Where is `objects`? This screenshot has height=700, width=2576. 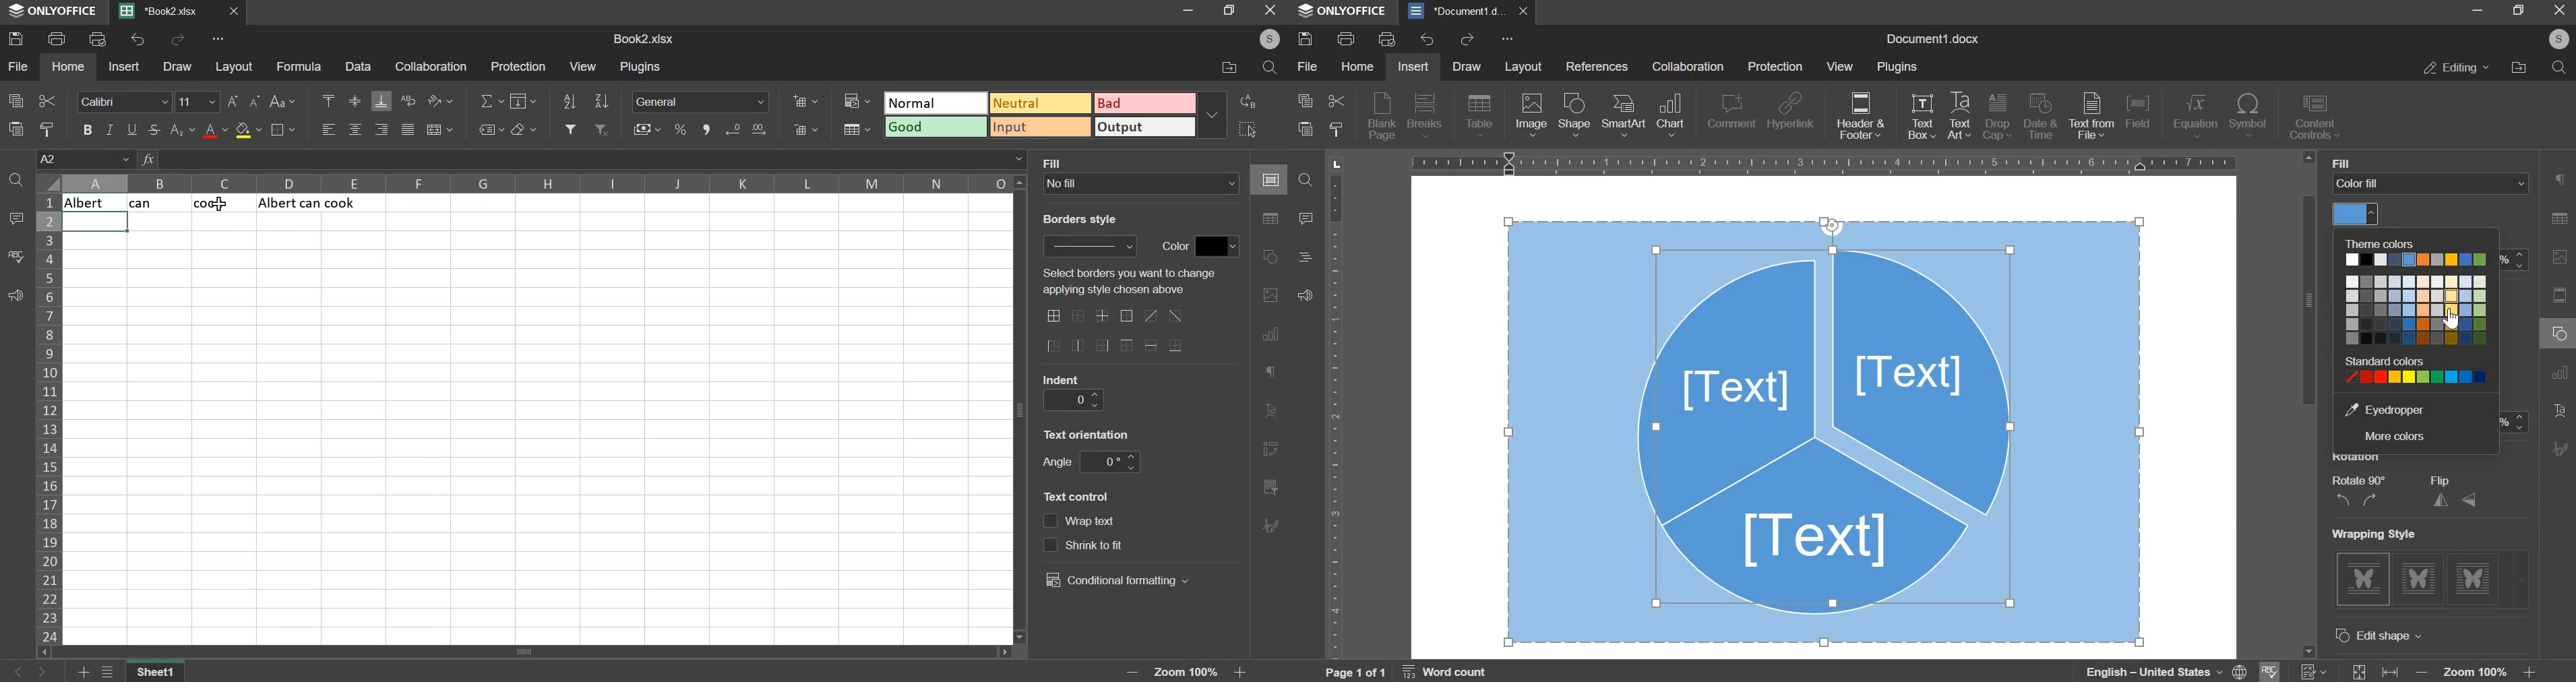 objects is located at coordinates (1823, 431).